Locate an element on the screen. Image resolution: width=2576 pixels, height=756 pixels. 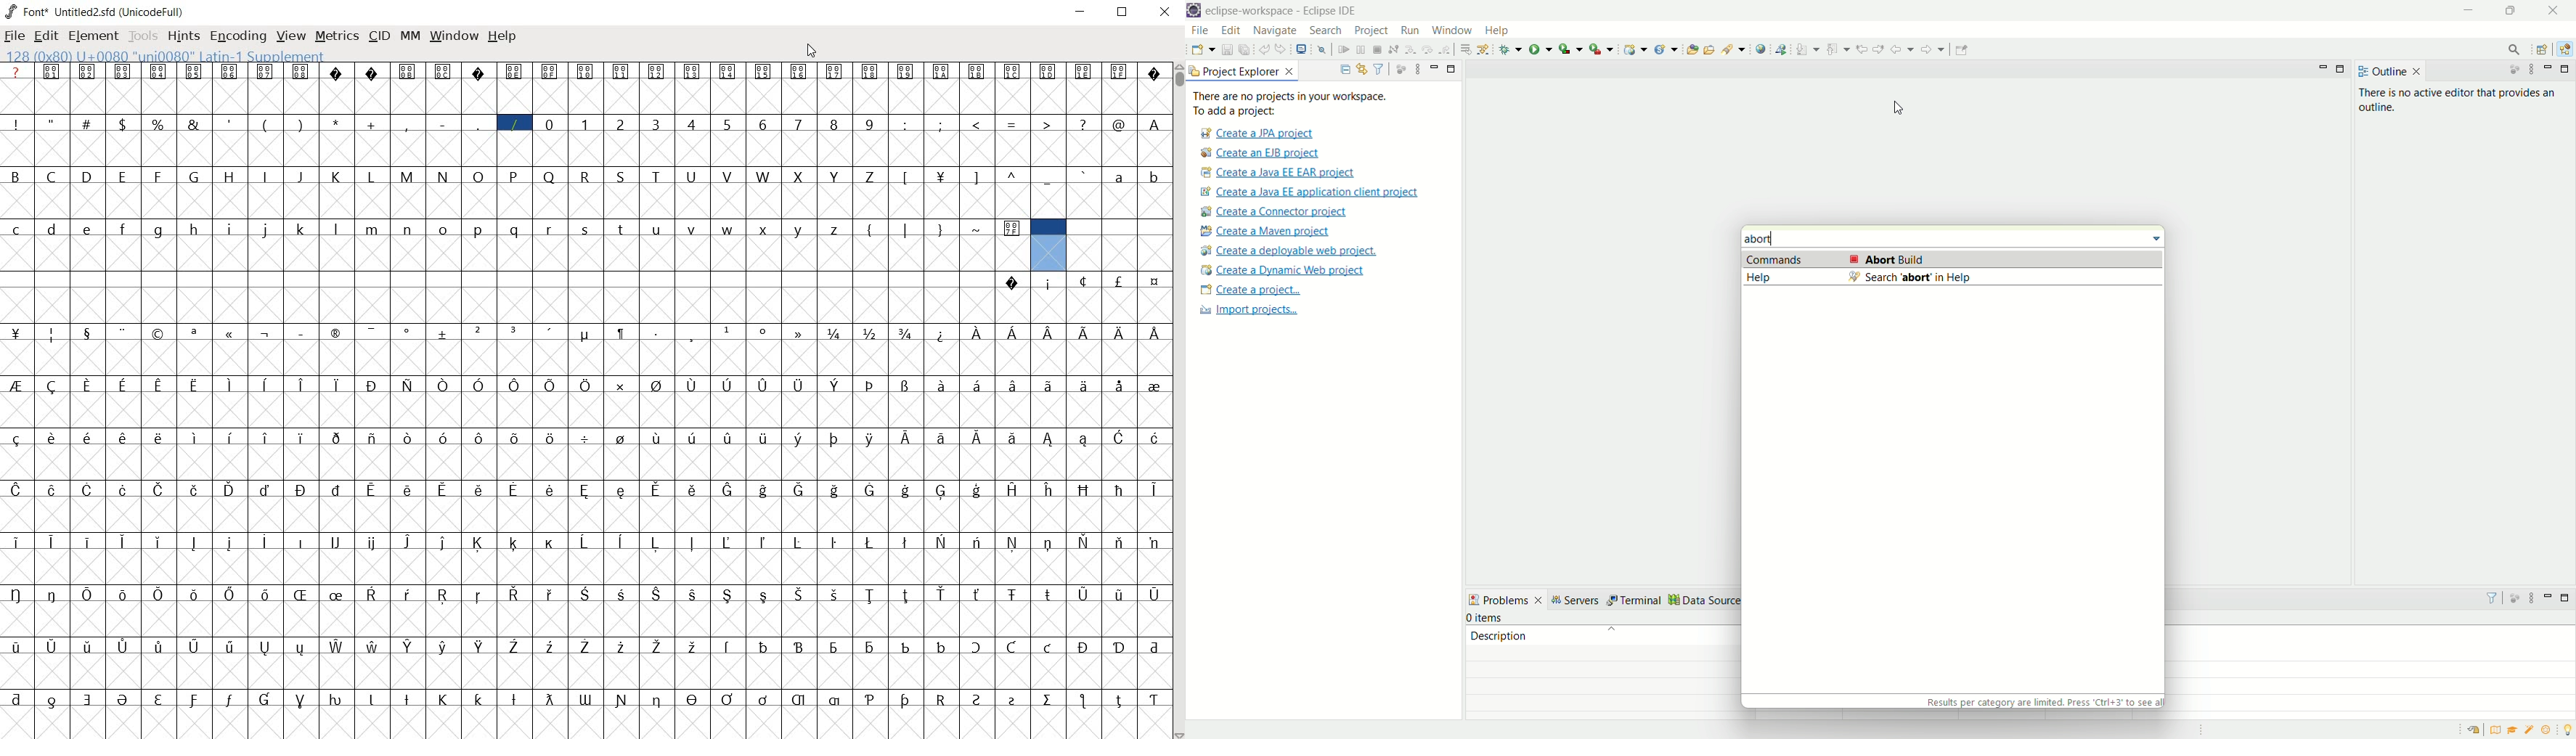
m is located at coordinates (373, 228).